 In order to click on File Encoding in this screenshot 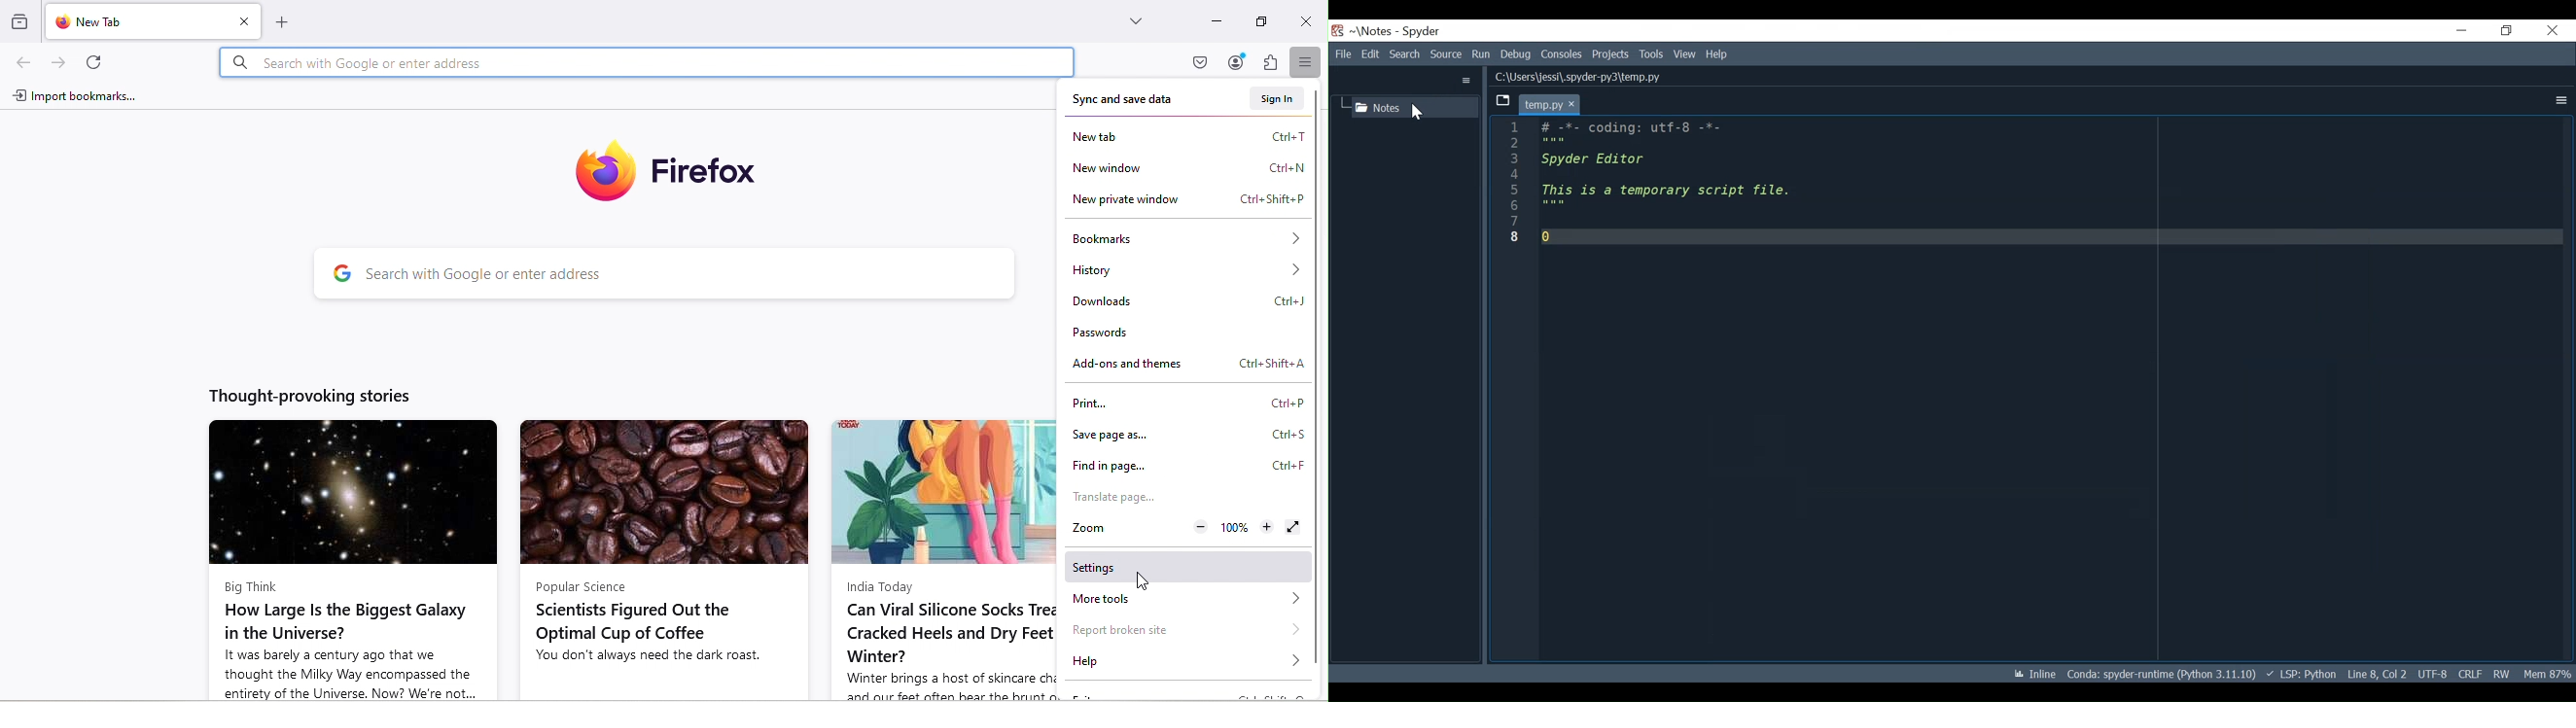, I will do `click(2433, 674)`.